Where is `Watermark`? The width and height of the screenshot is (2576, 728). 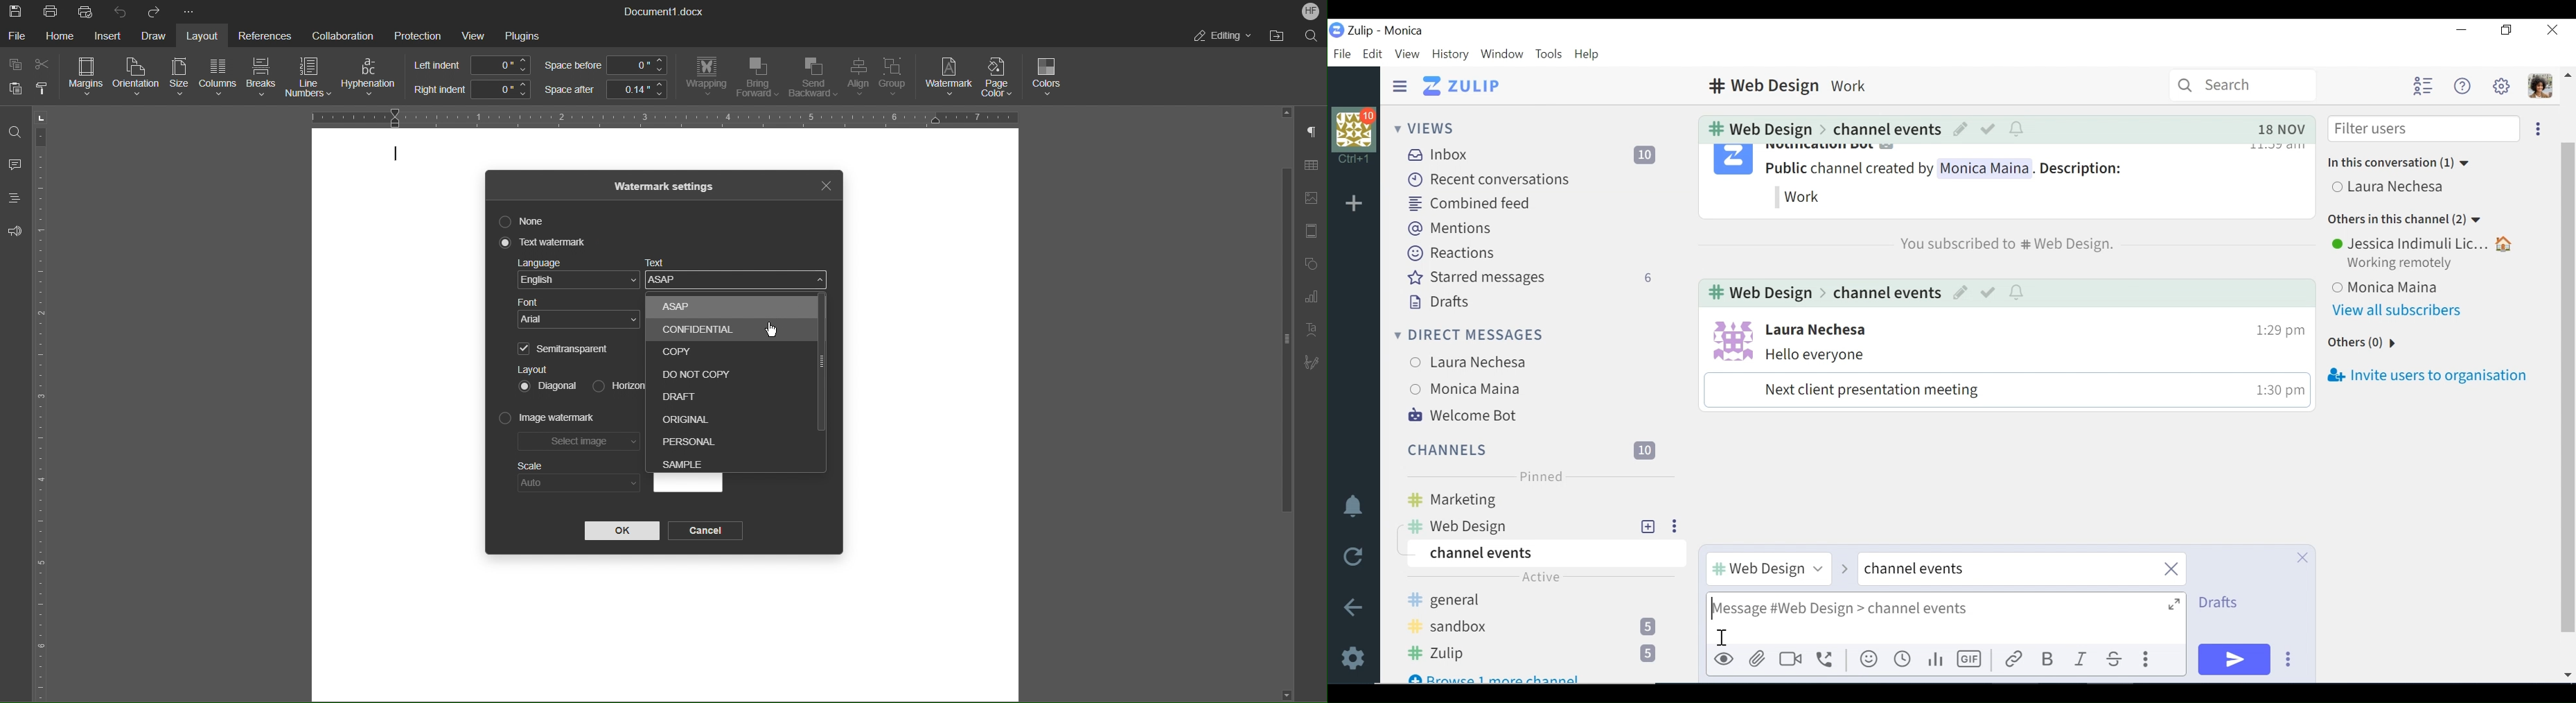
Watermark is located at coordinates (949, 77).